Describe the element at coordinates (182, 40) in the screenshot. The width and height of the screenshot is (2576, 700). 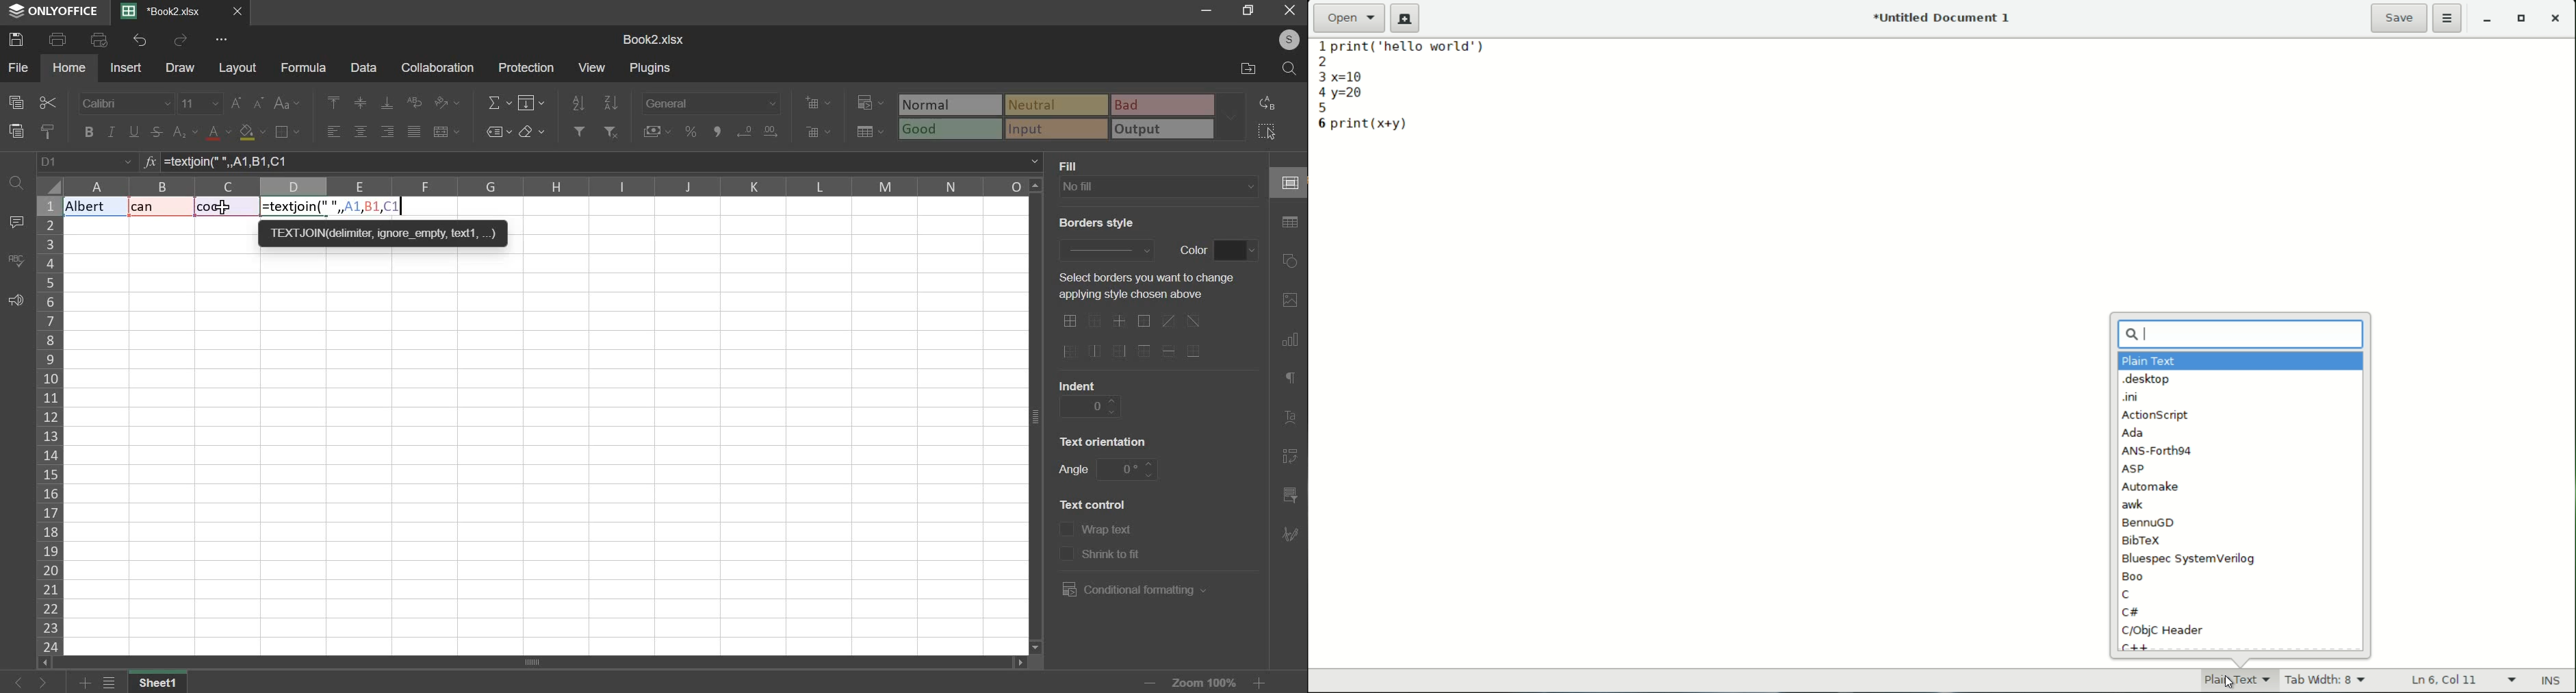
I see `redo` at that location.